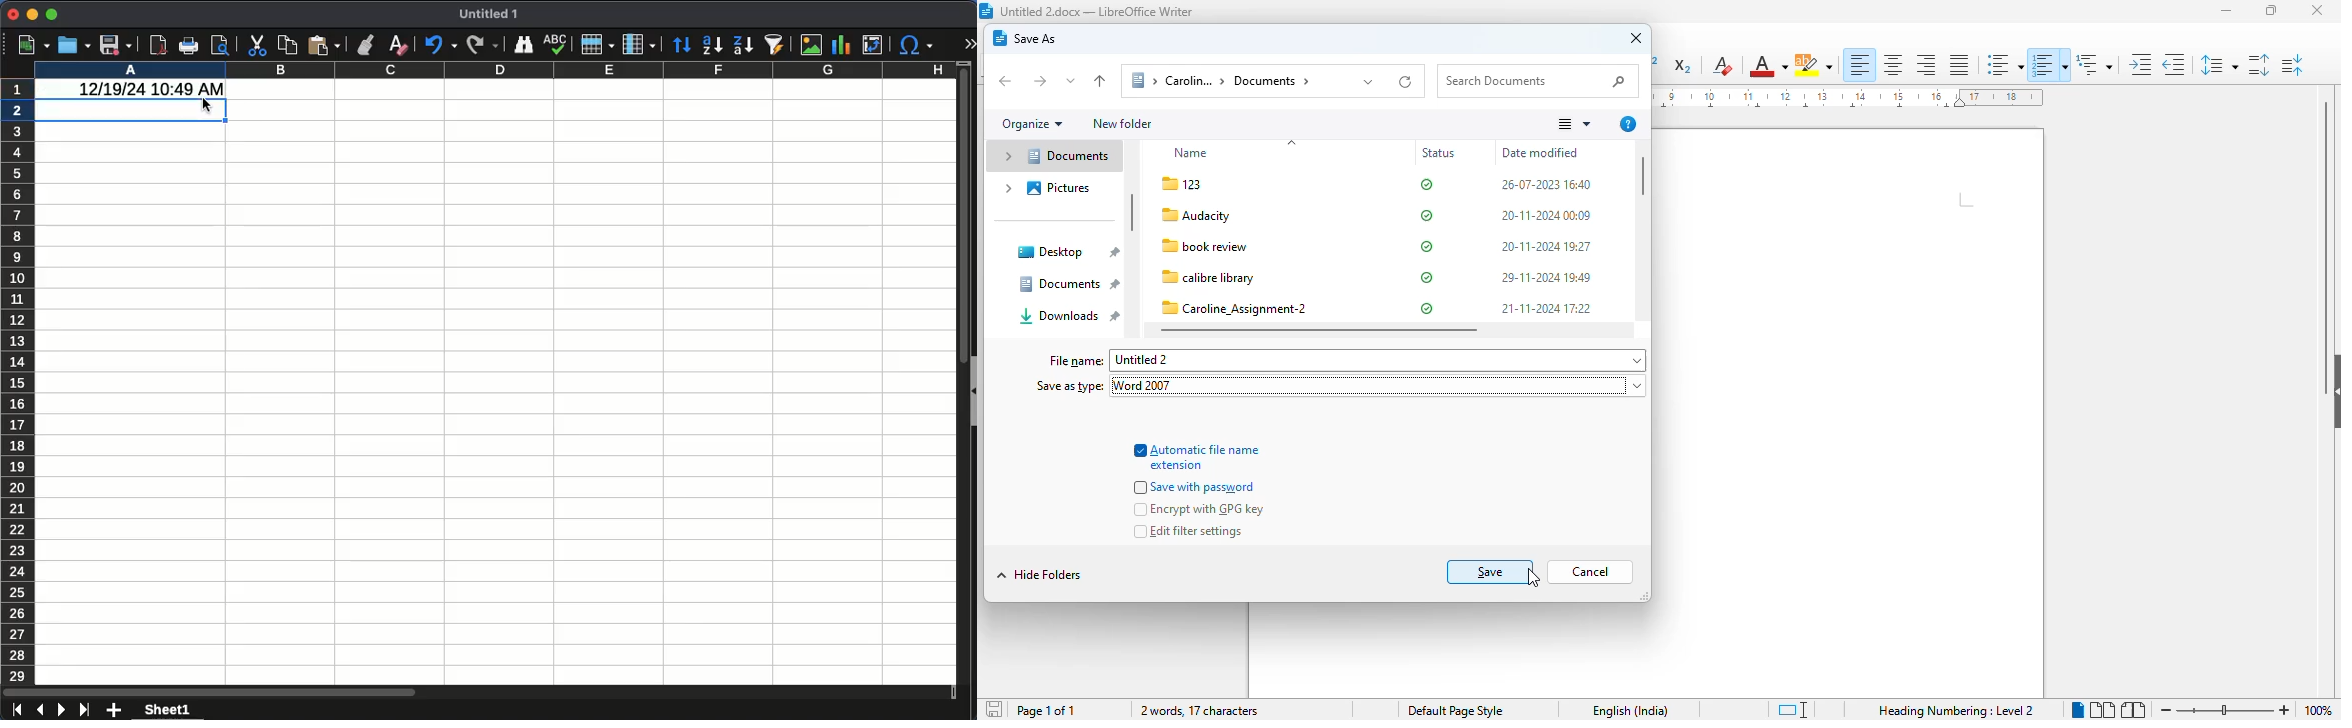 The width and height of the screenshot is (2352, 728). I want to click on previous locations, so click(1369, 81).